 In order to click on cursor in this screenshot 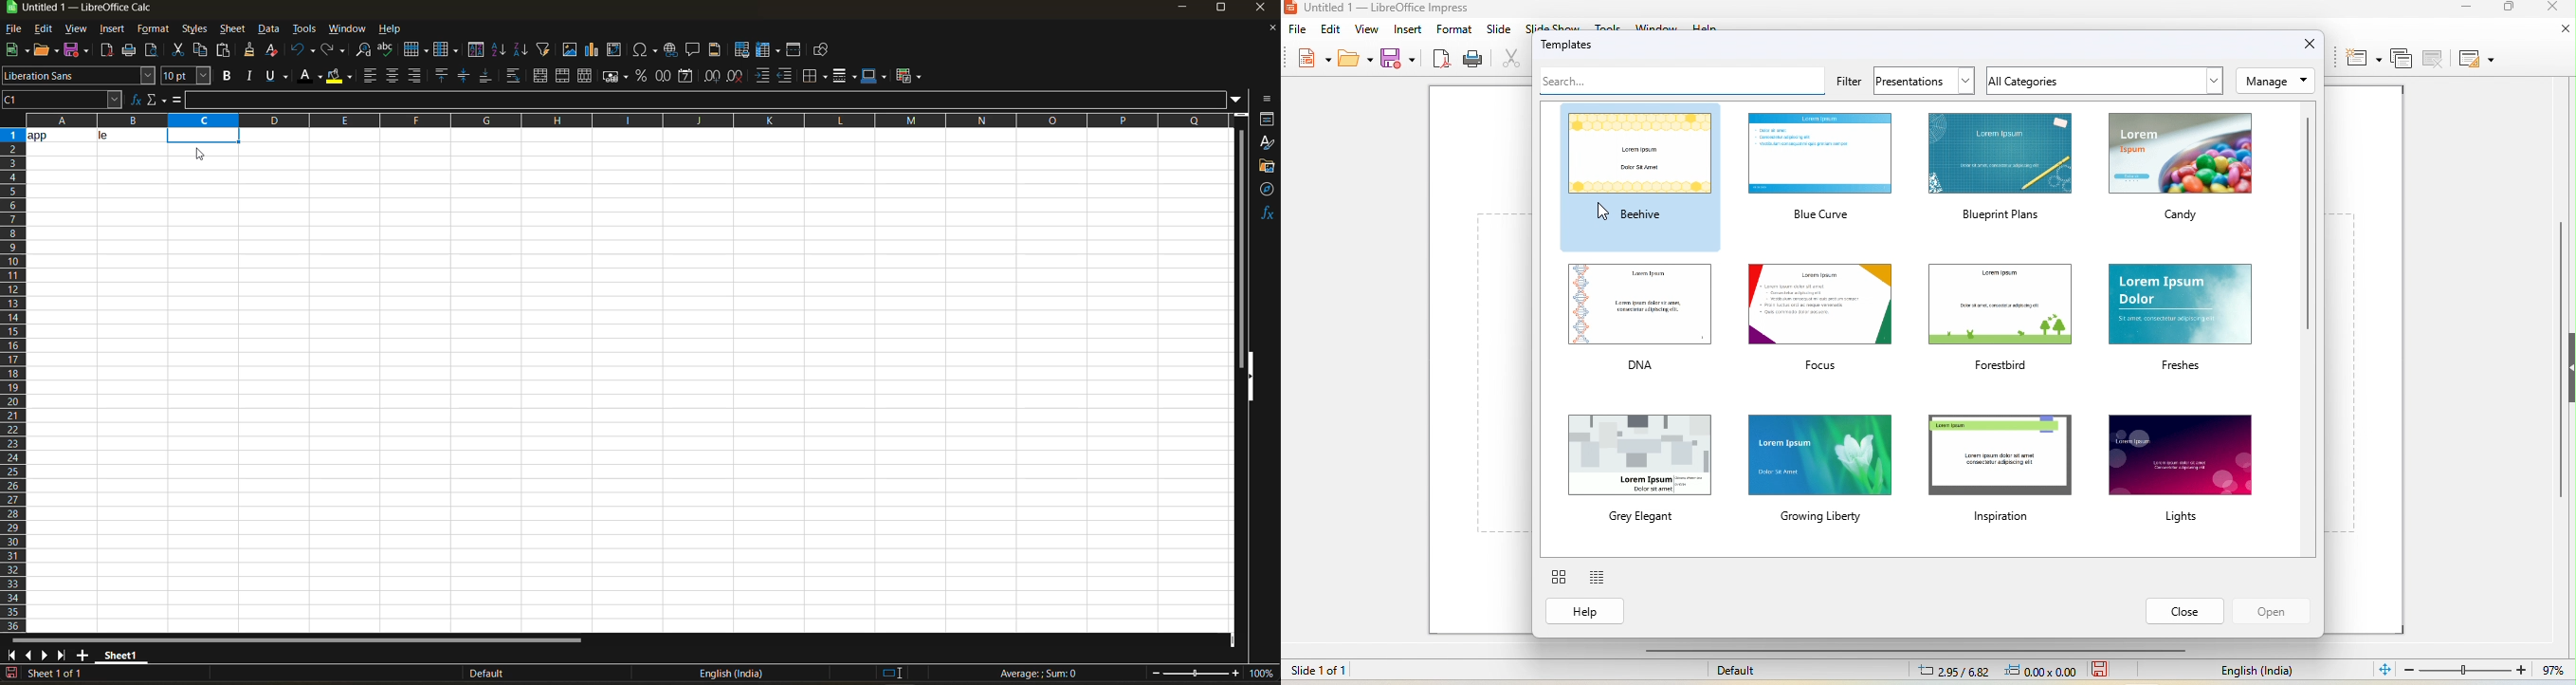, I will do `click(200, 153)`.